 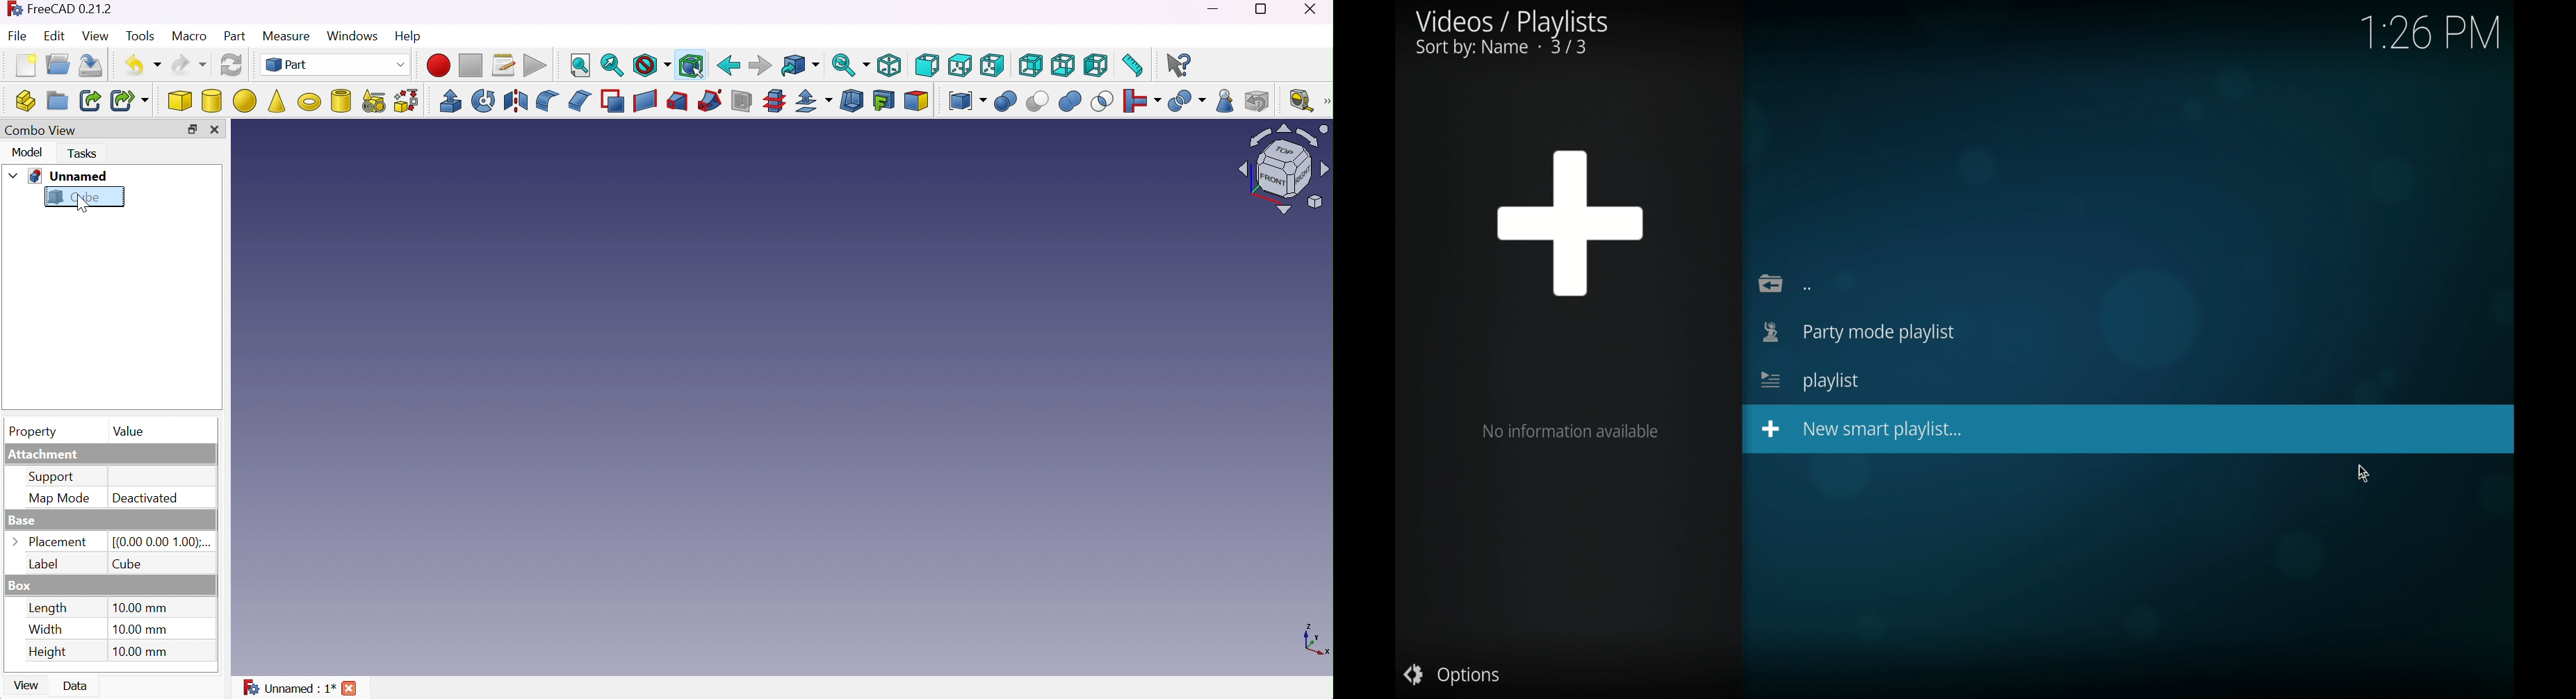 What do you see at coordinates (353, 689) in the screenshot?
I see `Close` at bounding box center [353, 689].